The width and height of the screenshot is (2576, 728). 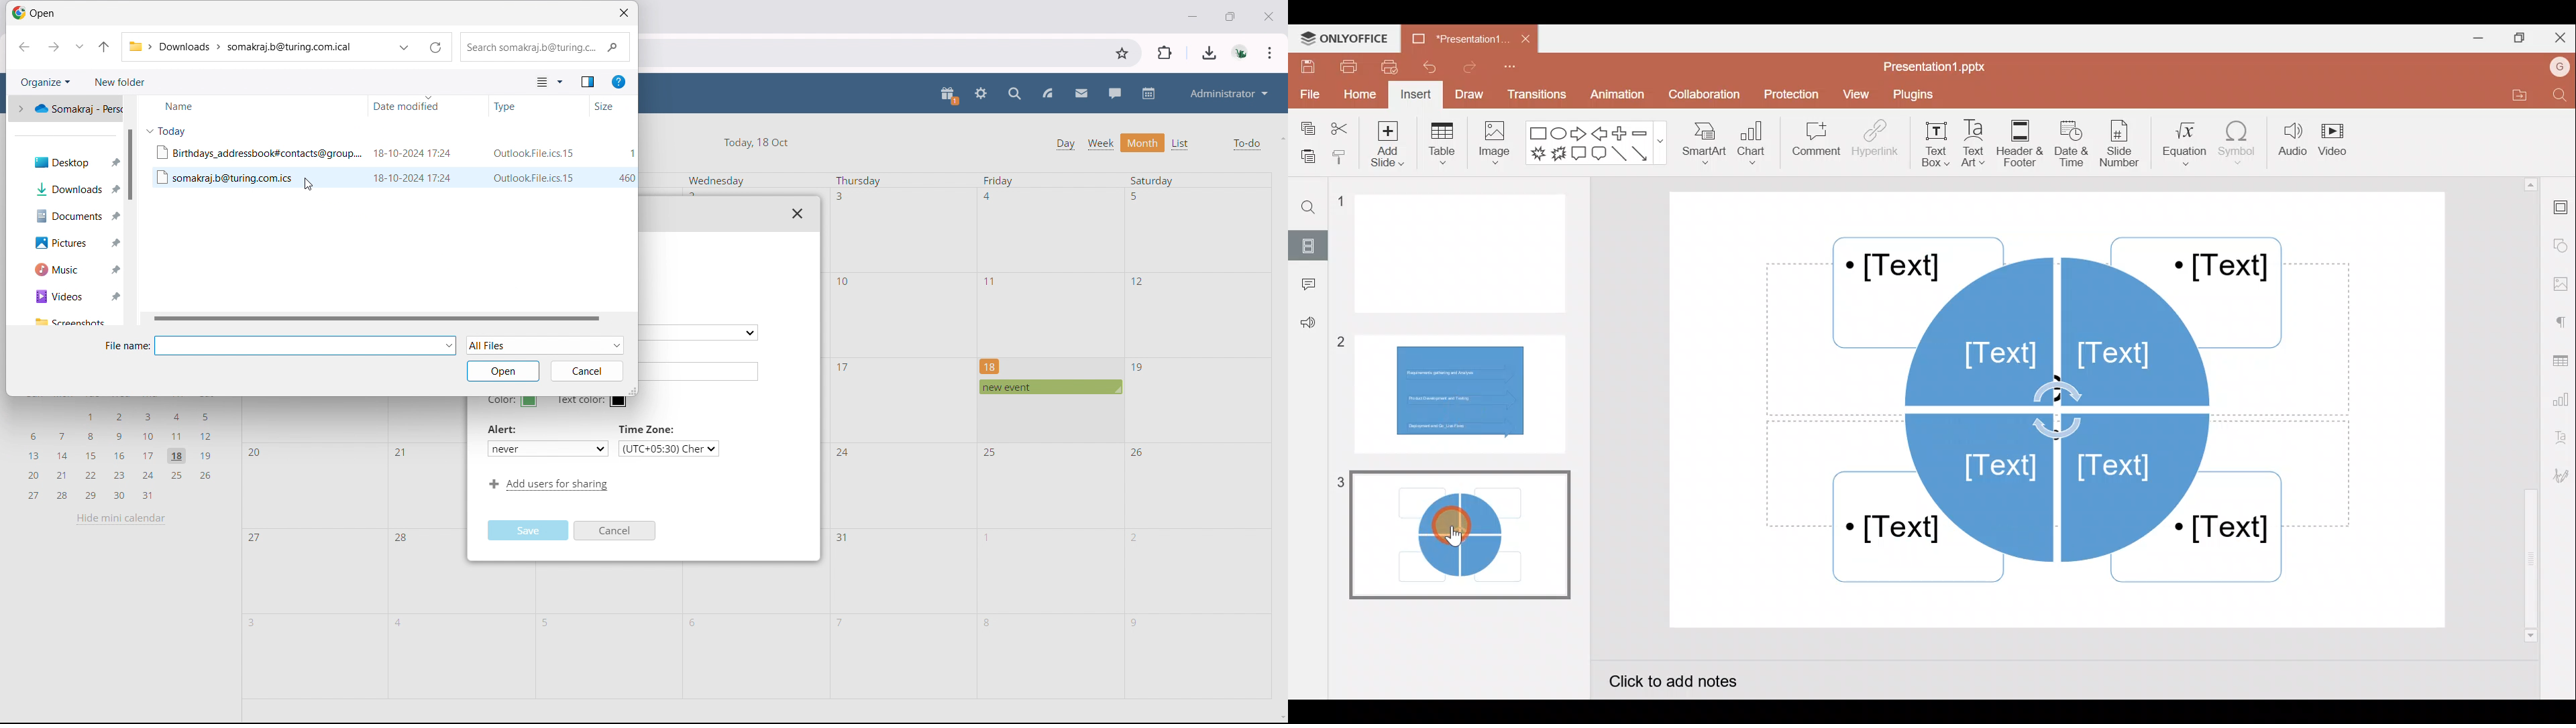 What do you see at coordinates (2023, 143) in the screenshot?
I see `Header & footer` at bounding box center [2023, 143].